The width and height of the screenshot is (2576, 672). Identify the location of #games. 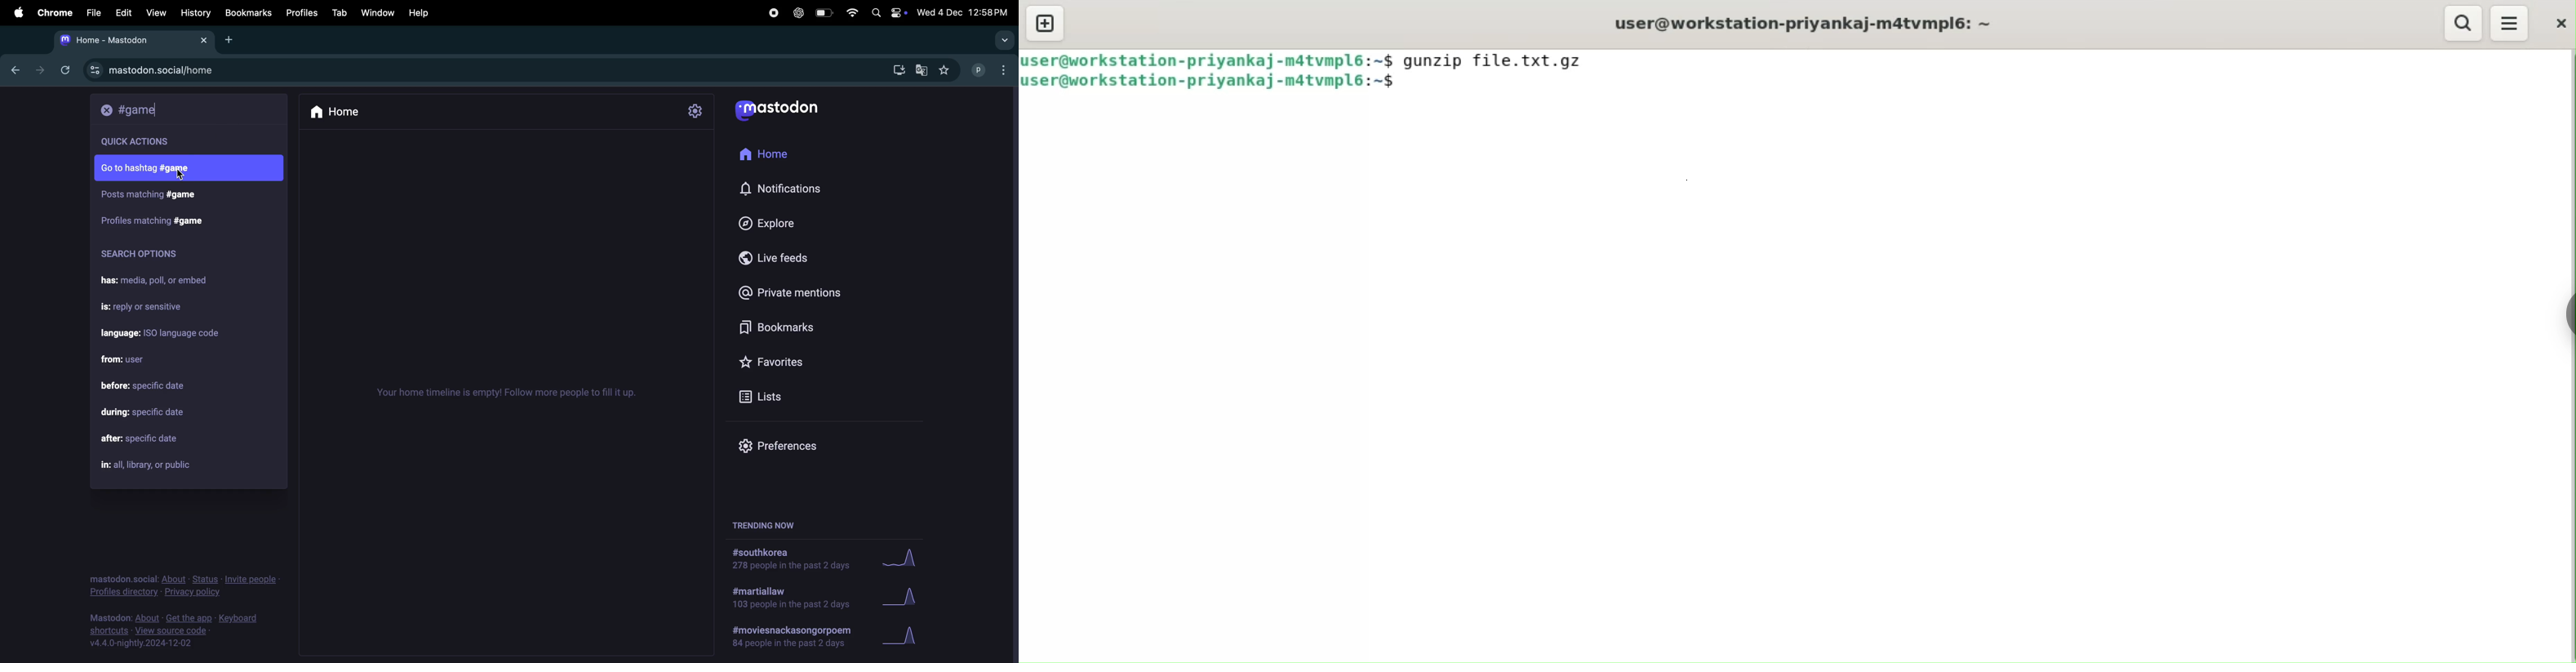
(152, 219).